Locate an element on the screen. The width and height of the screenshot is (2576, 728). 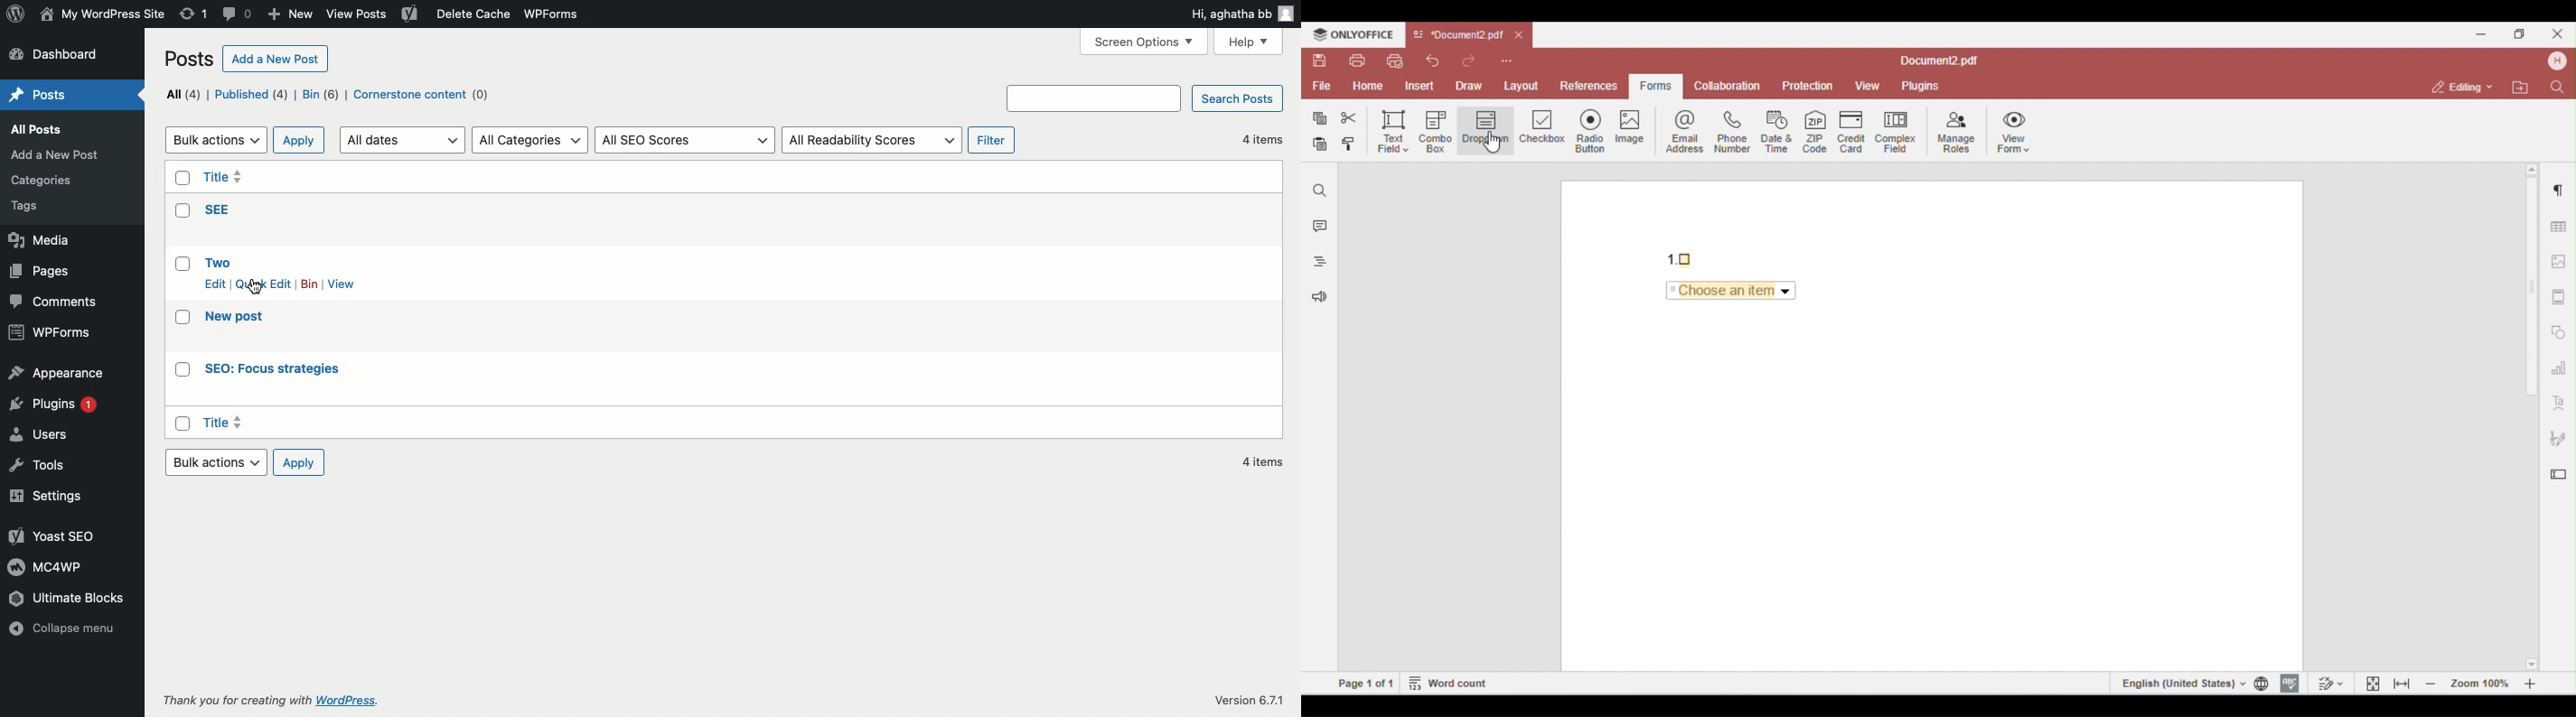
Hi user is located at coordinates (1242, 14).